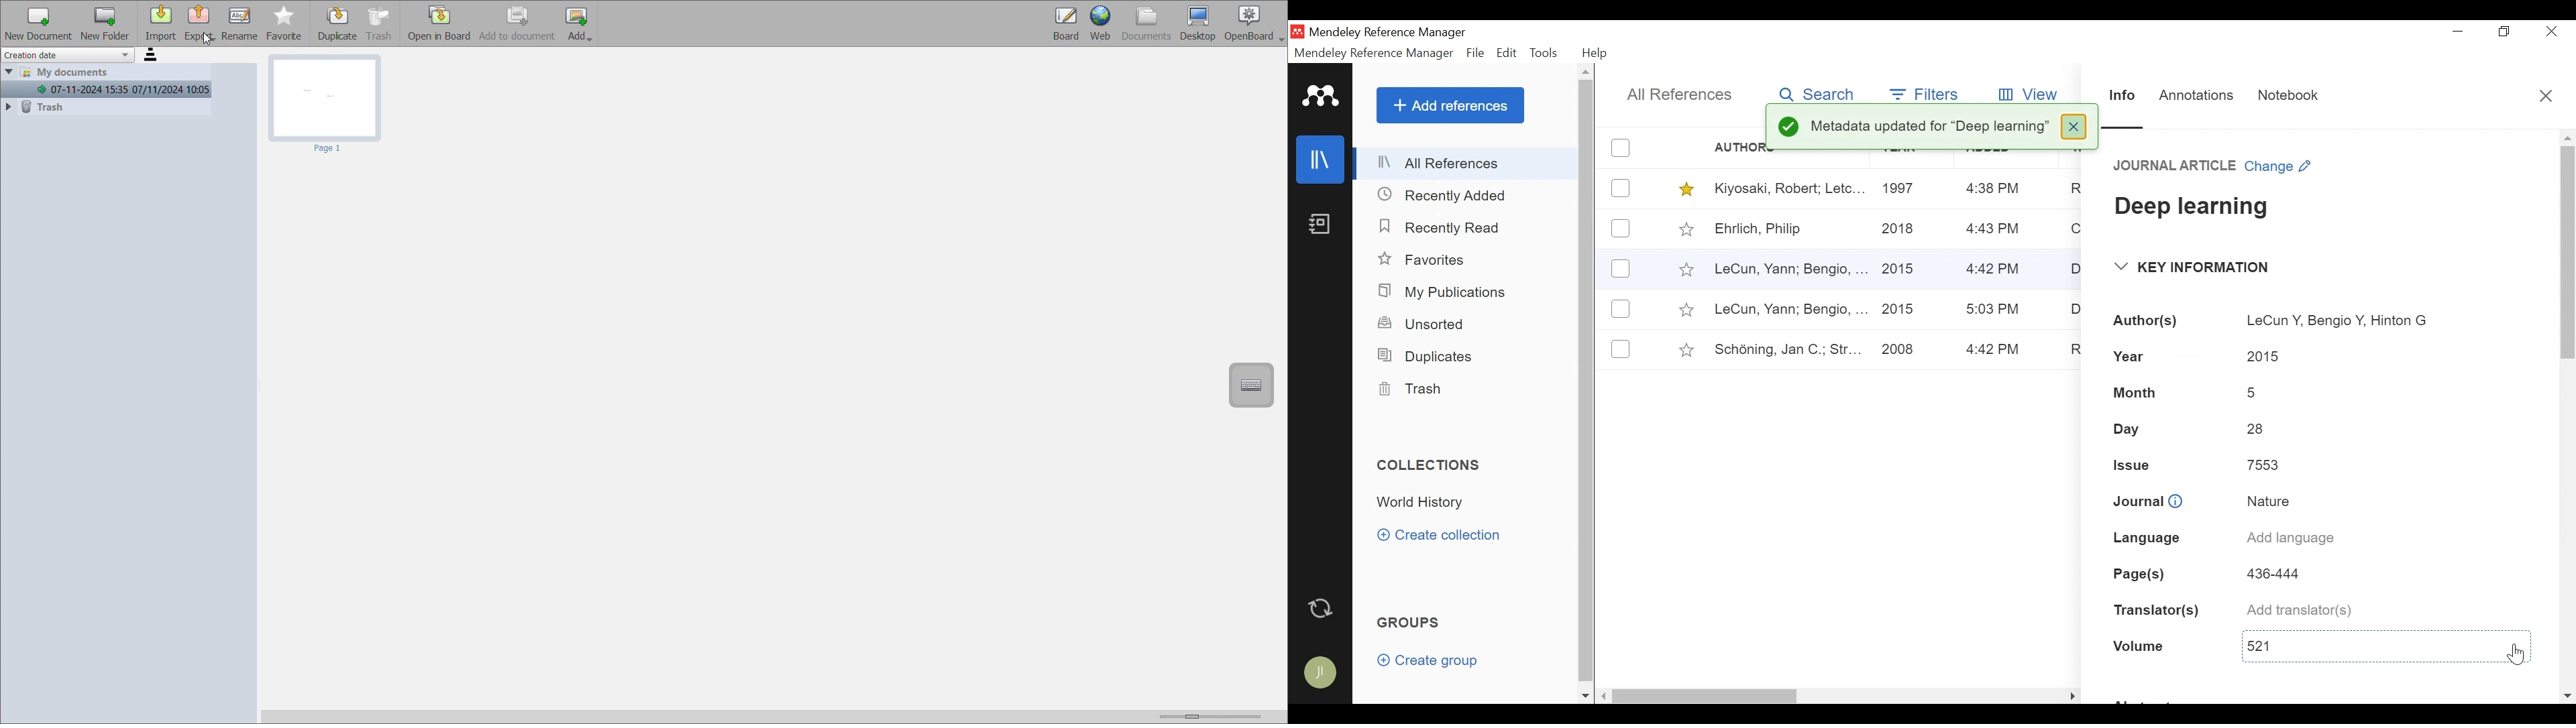  I want to click on Close, so click(2551, 32).